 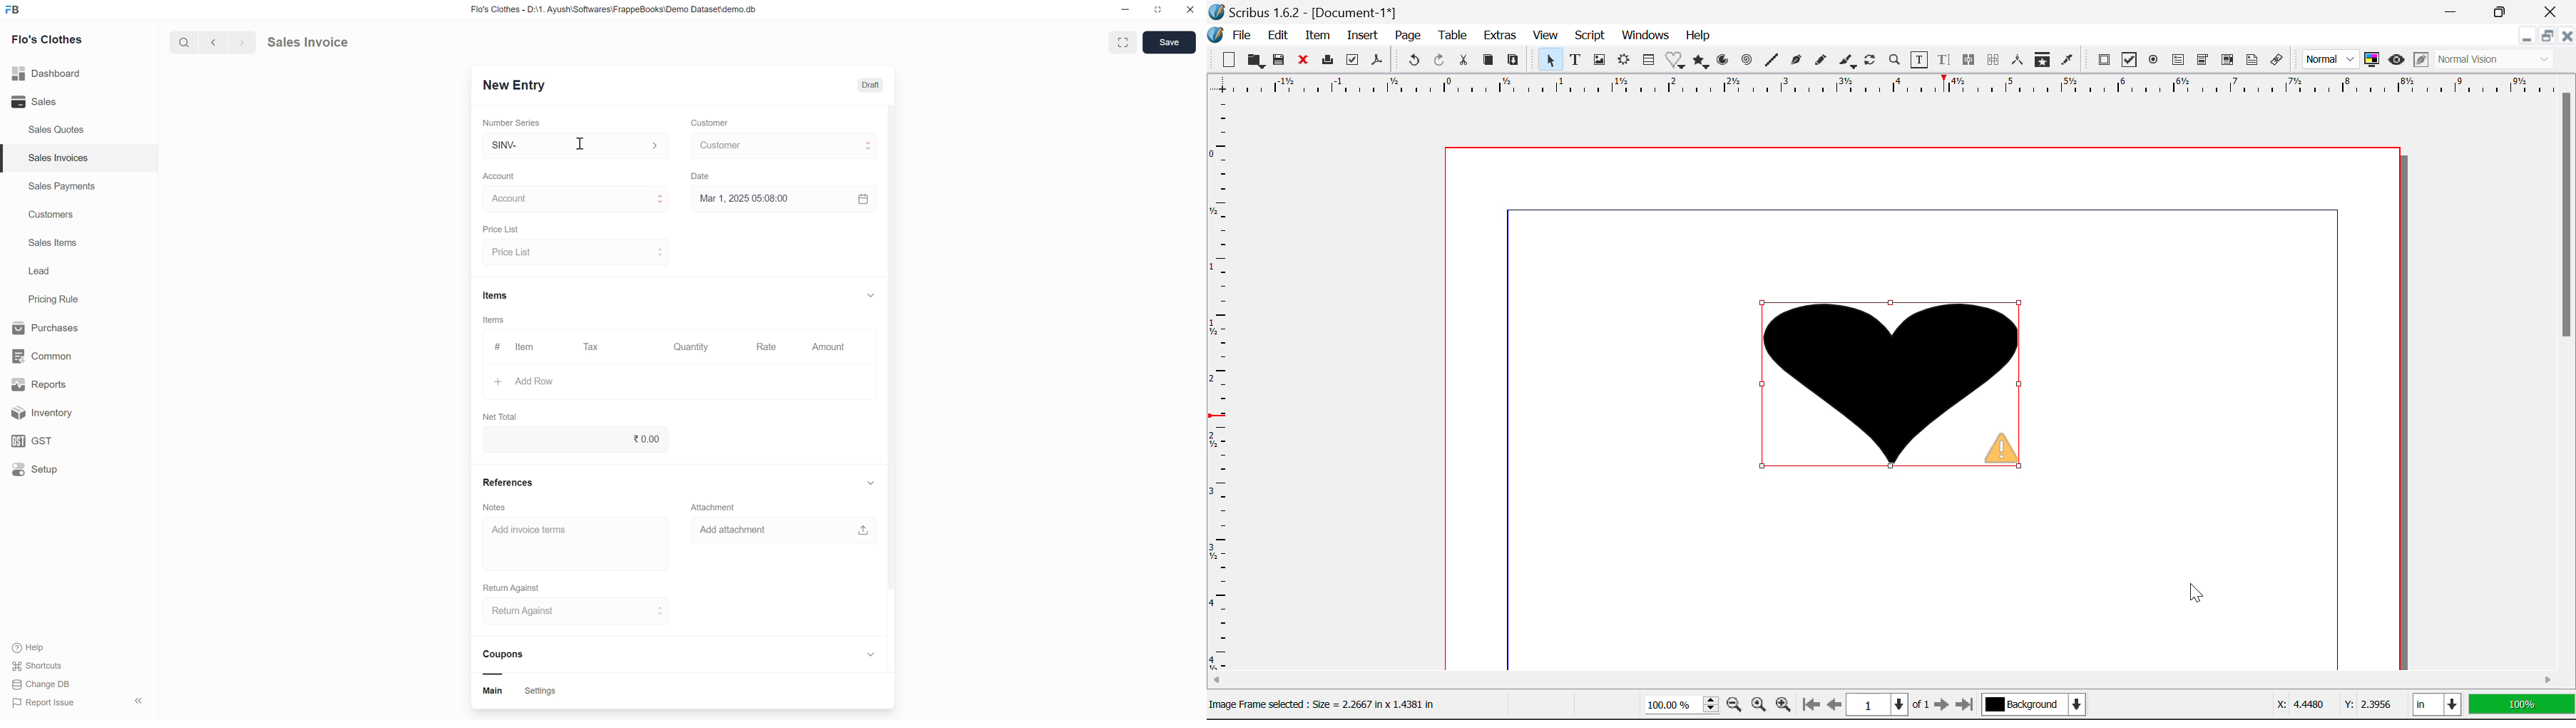 I want to click on show or hide items, so click(x=871, y=293).